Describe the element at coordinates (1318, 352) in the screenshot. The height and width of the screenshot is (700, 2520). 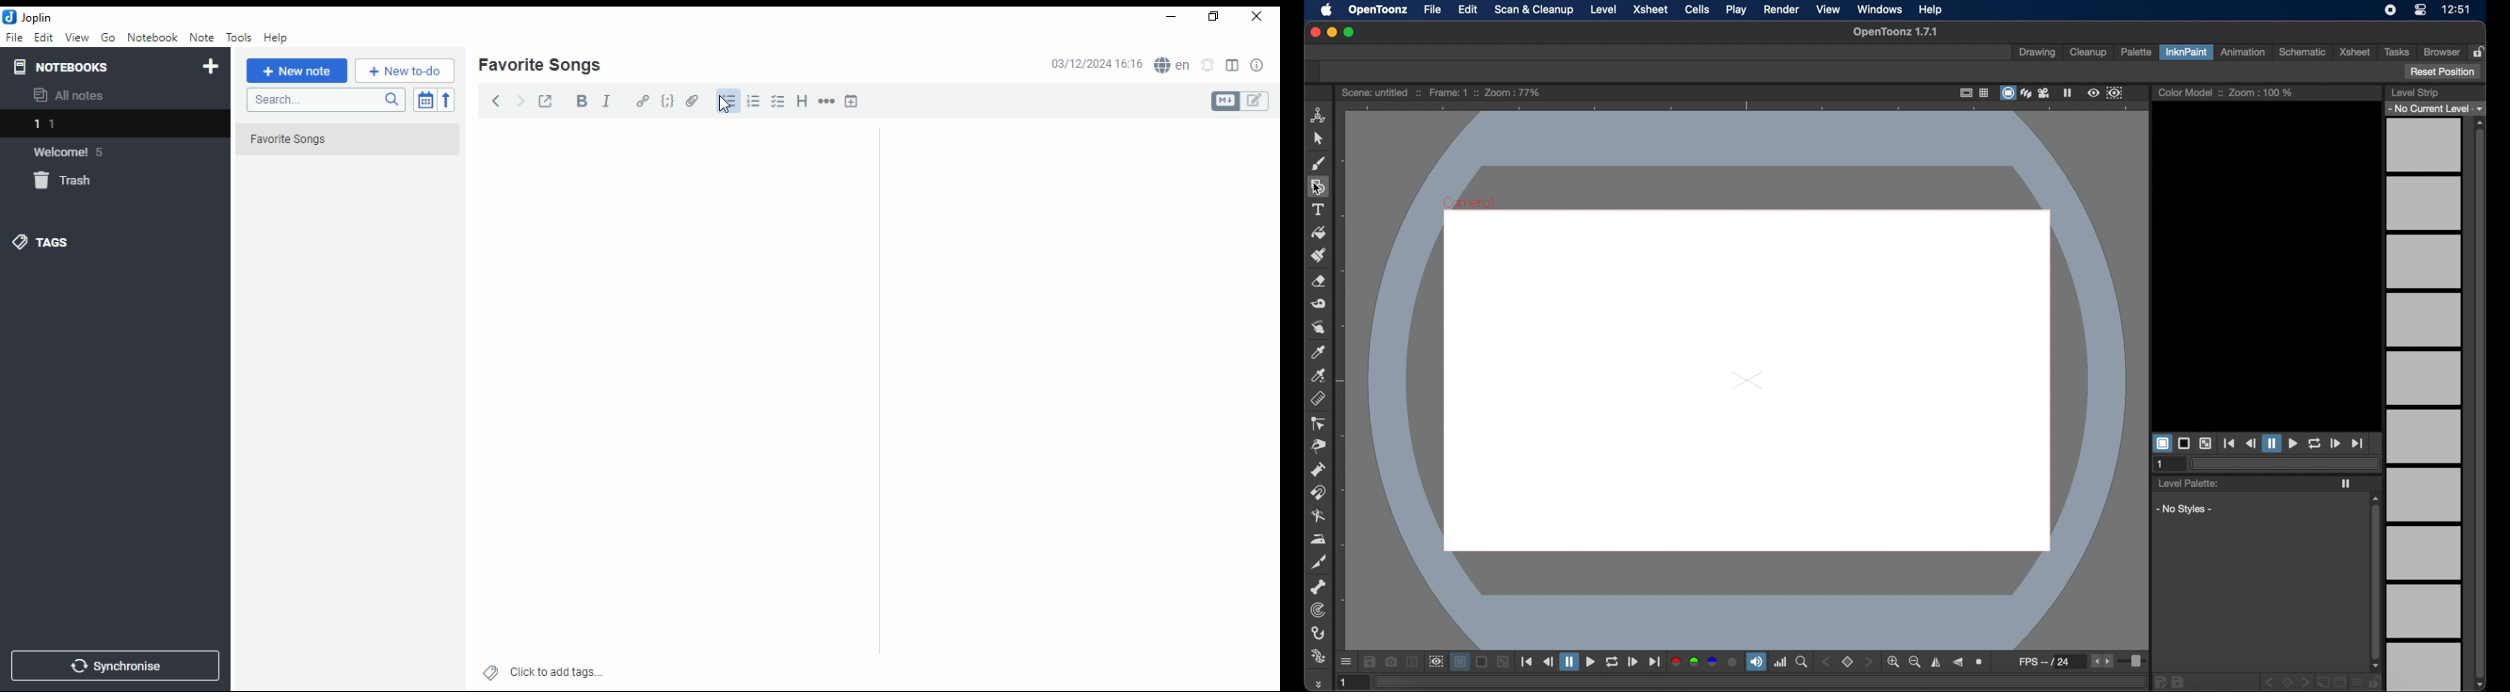
I see `picker tool` at that location.